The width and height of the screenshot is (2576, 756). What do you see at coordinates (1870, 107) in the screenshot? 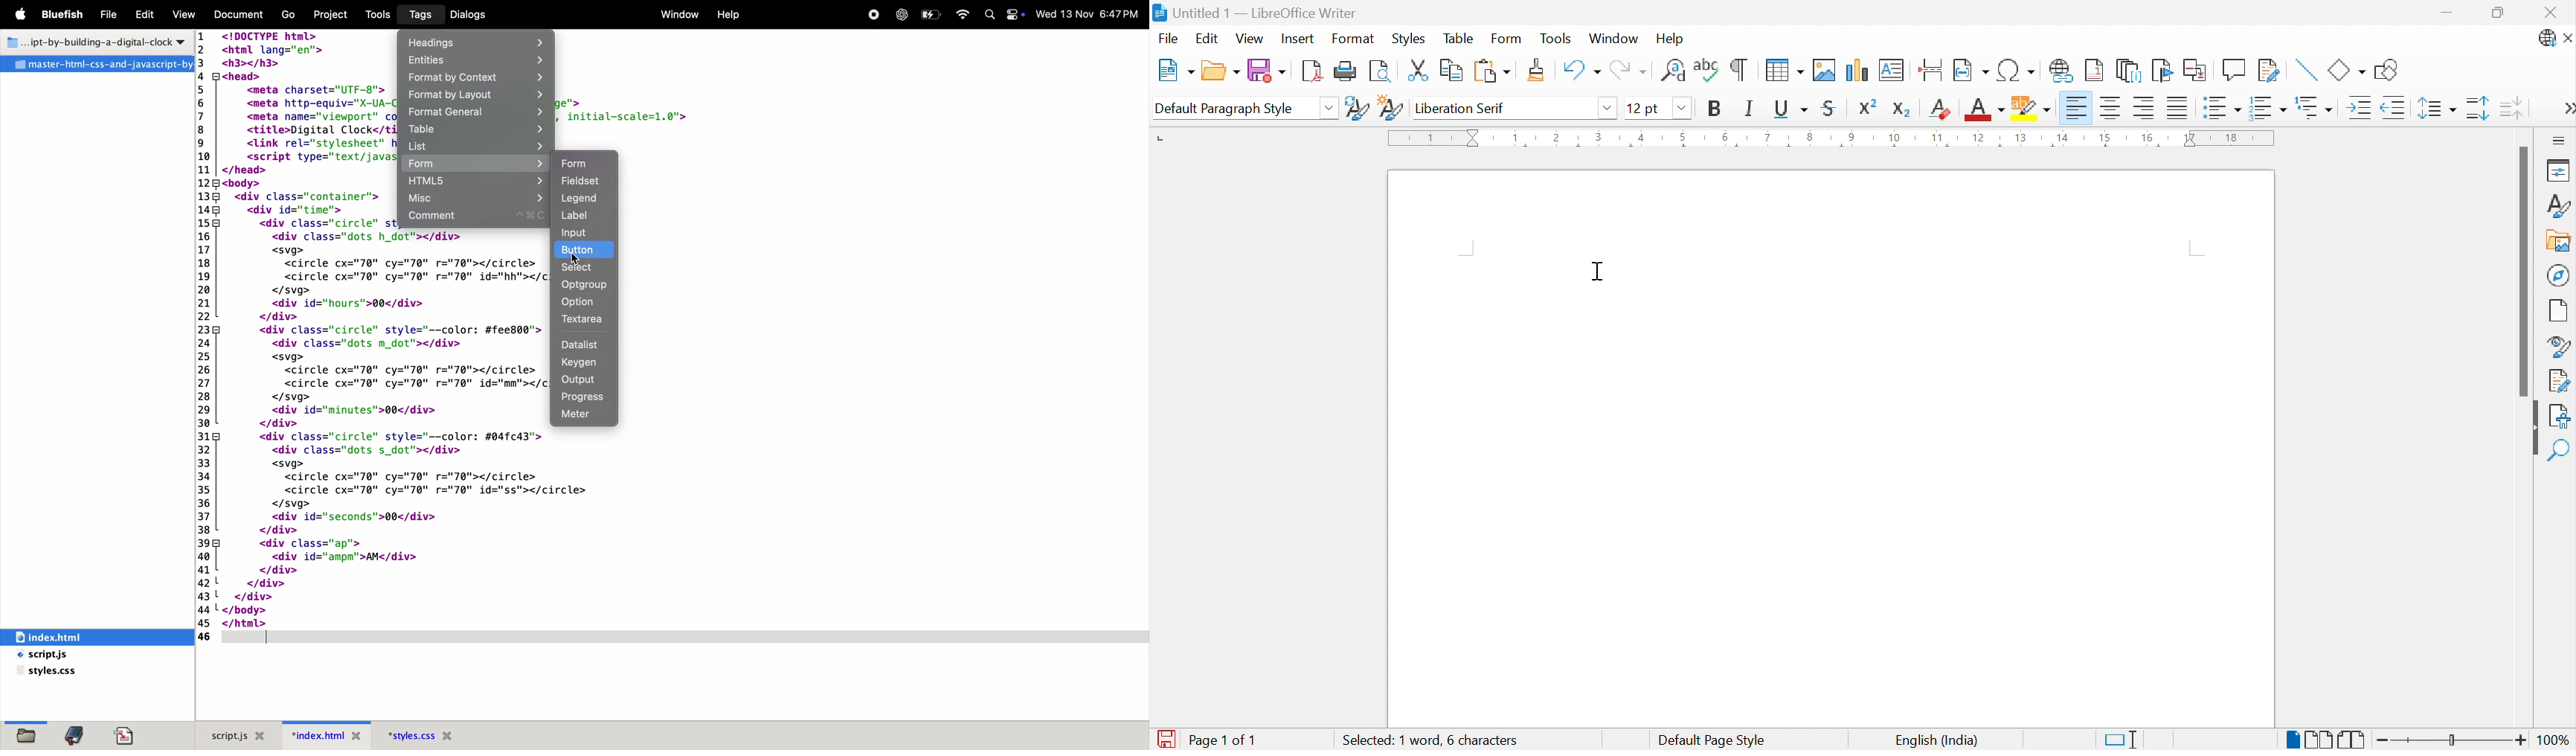
I see `Superscript` at bounding box center [1870, 107].